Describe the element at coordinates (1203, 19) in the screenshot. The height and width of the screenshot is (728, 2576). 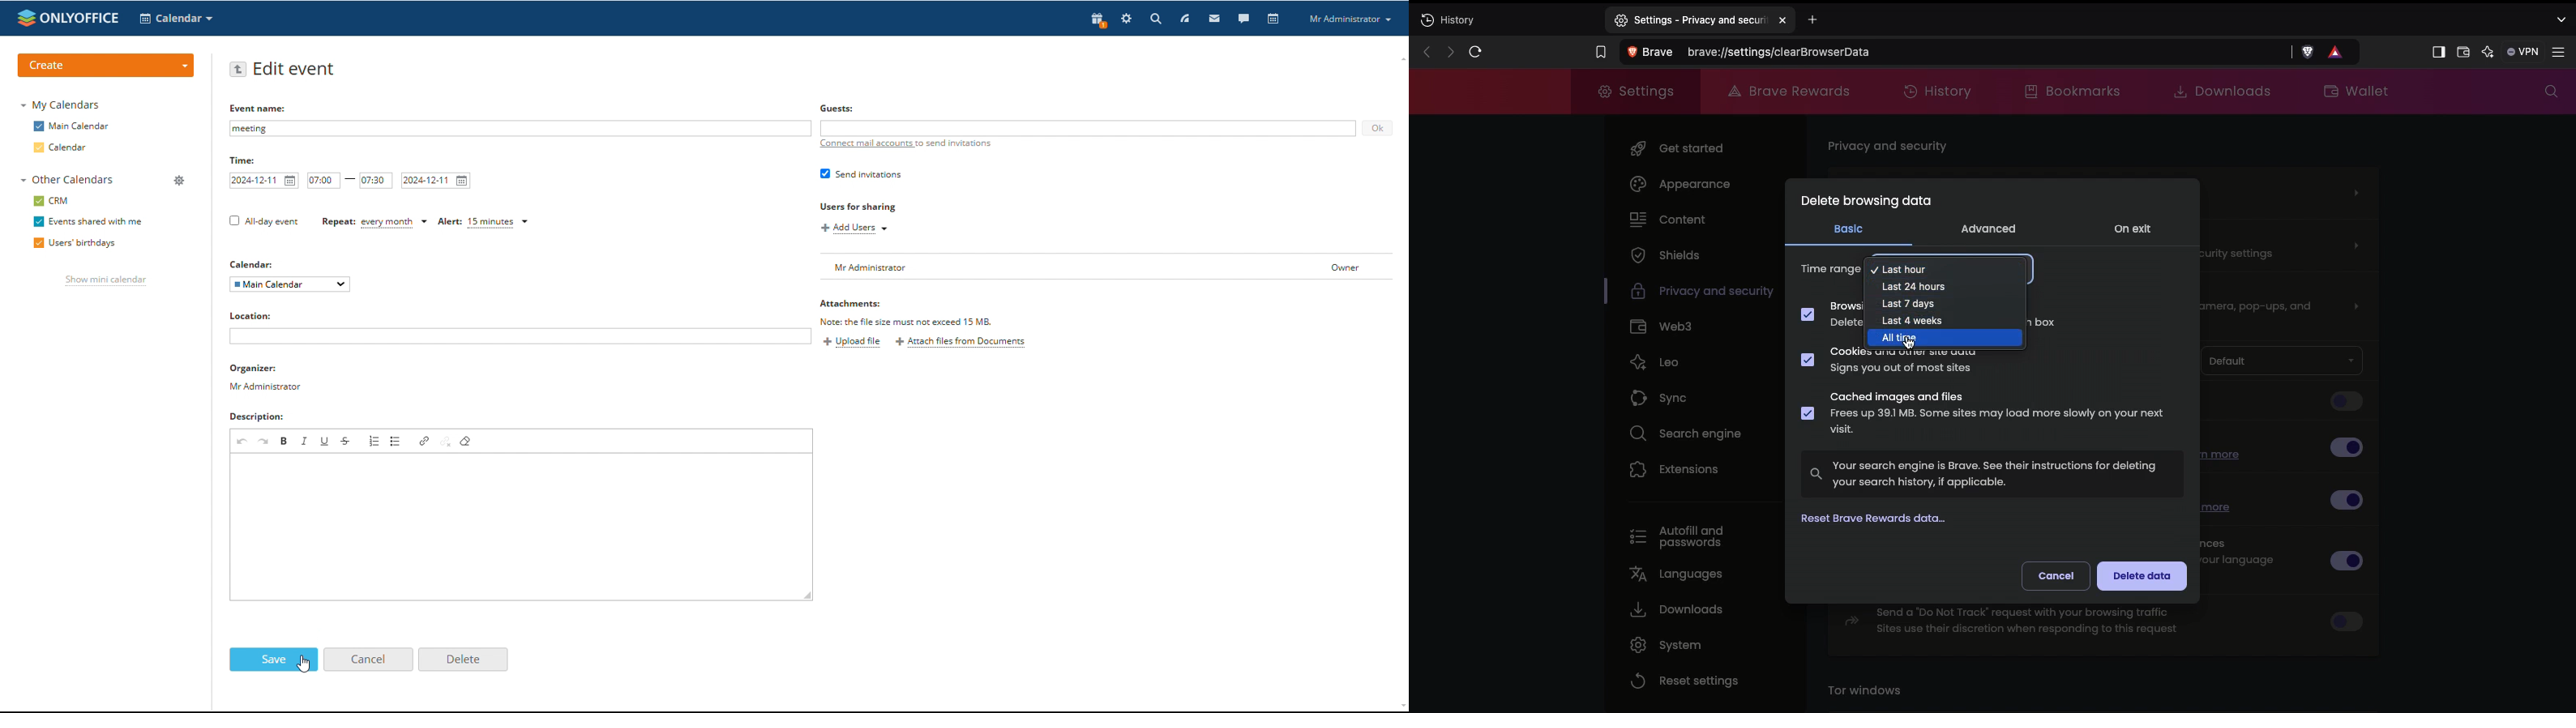
I see `search` at that location.